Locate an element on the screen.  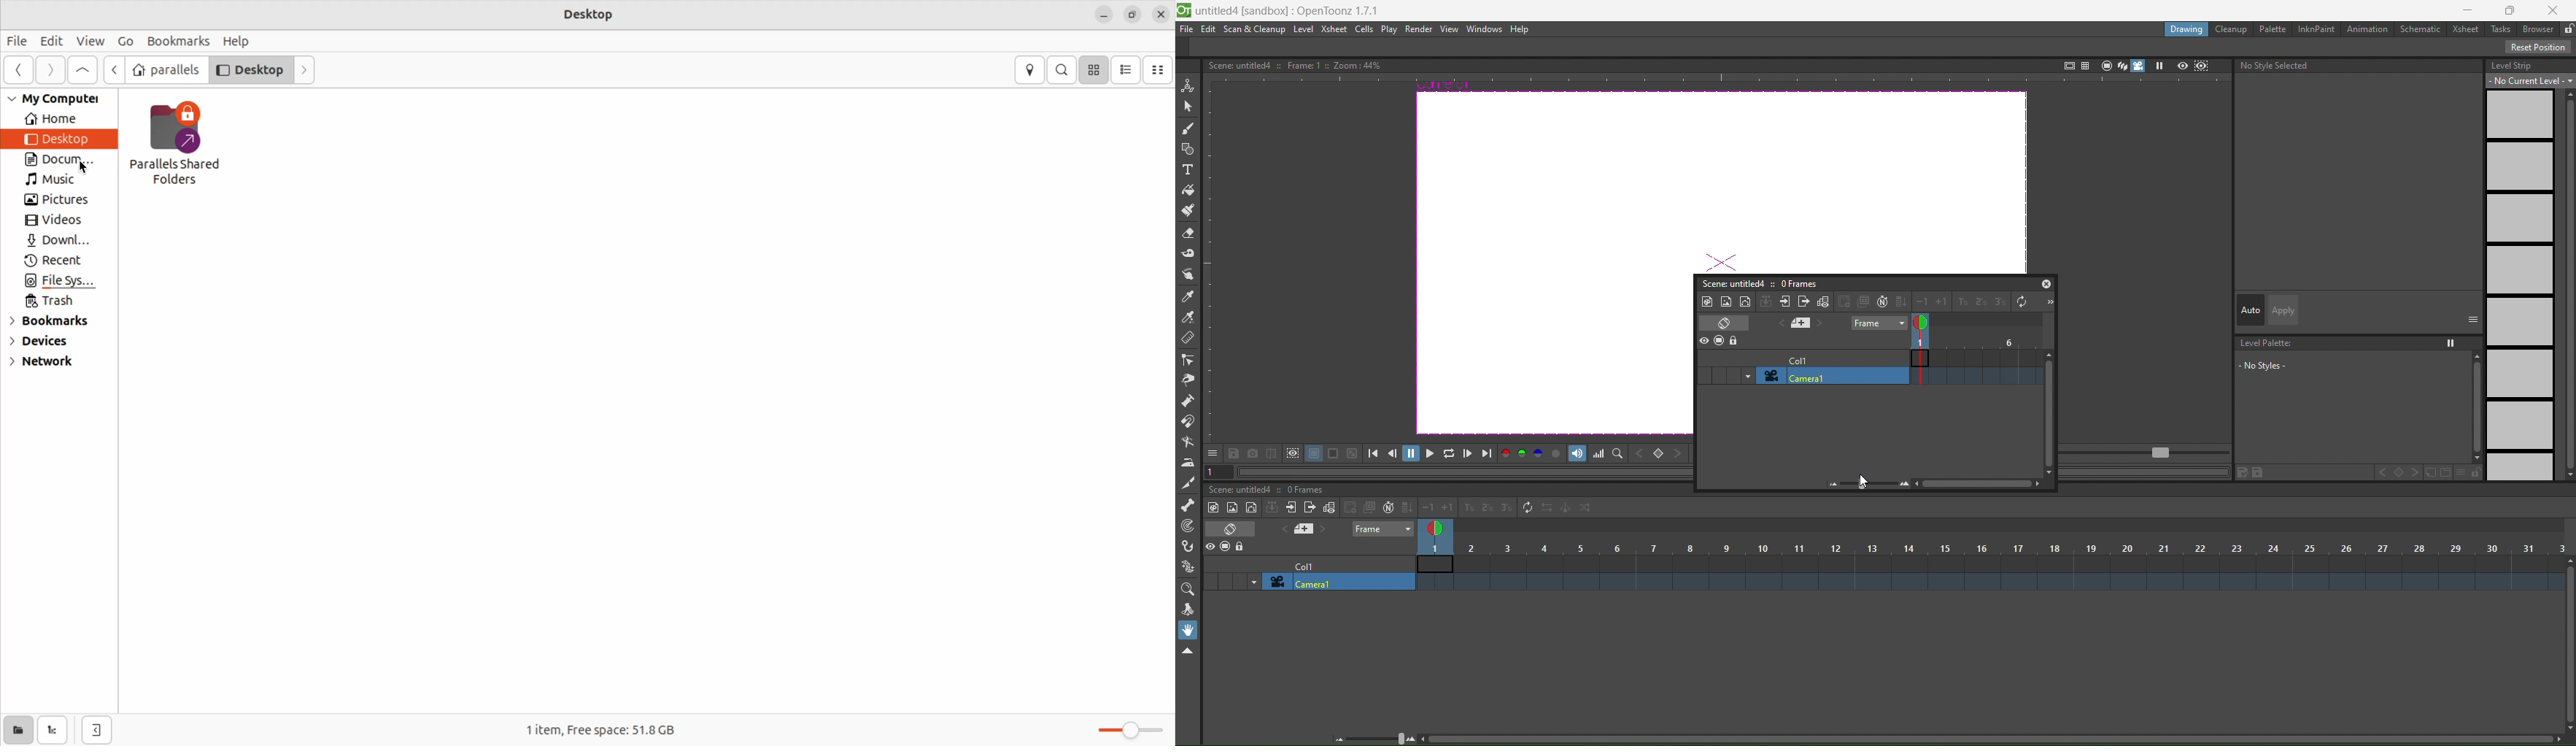
minimize is located at coordinates (2467, 10).